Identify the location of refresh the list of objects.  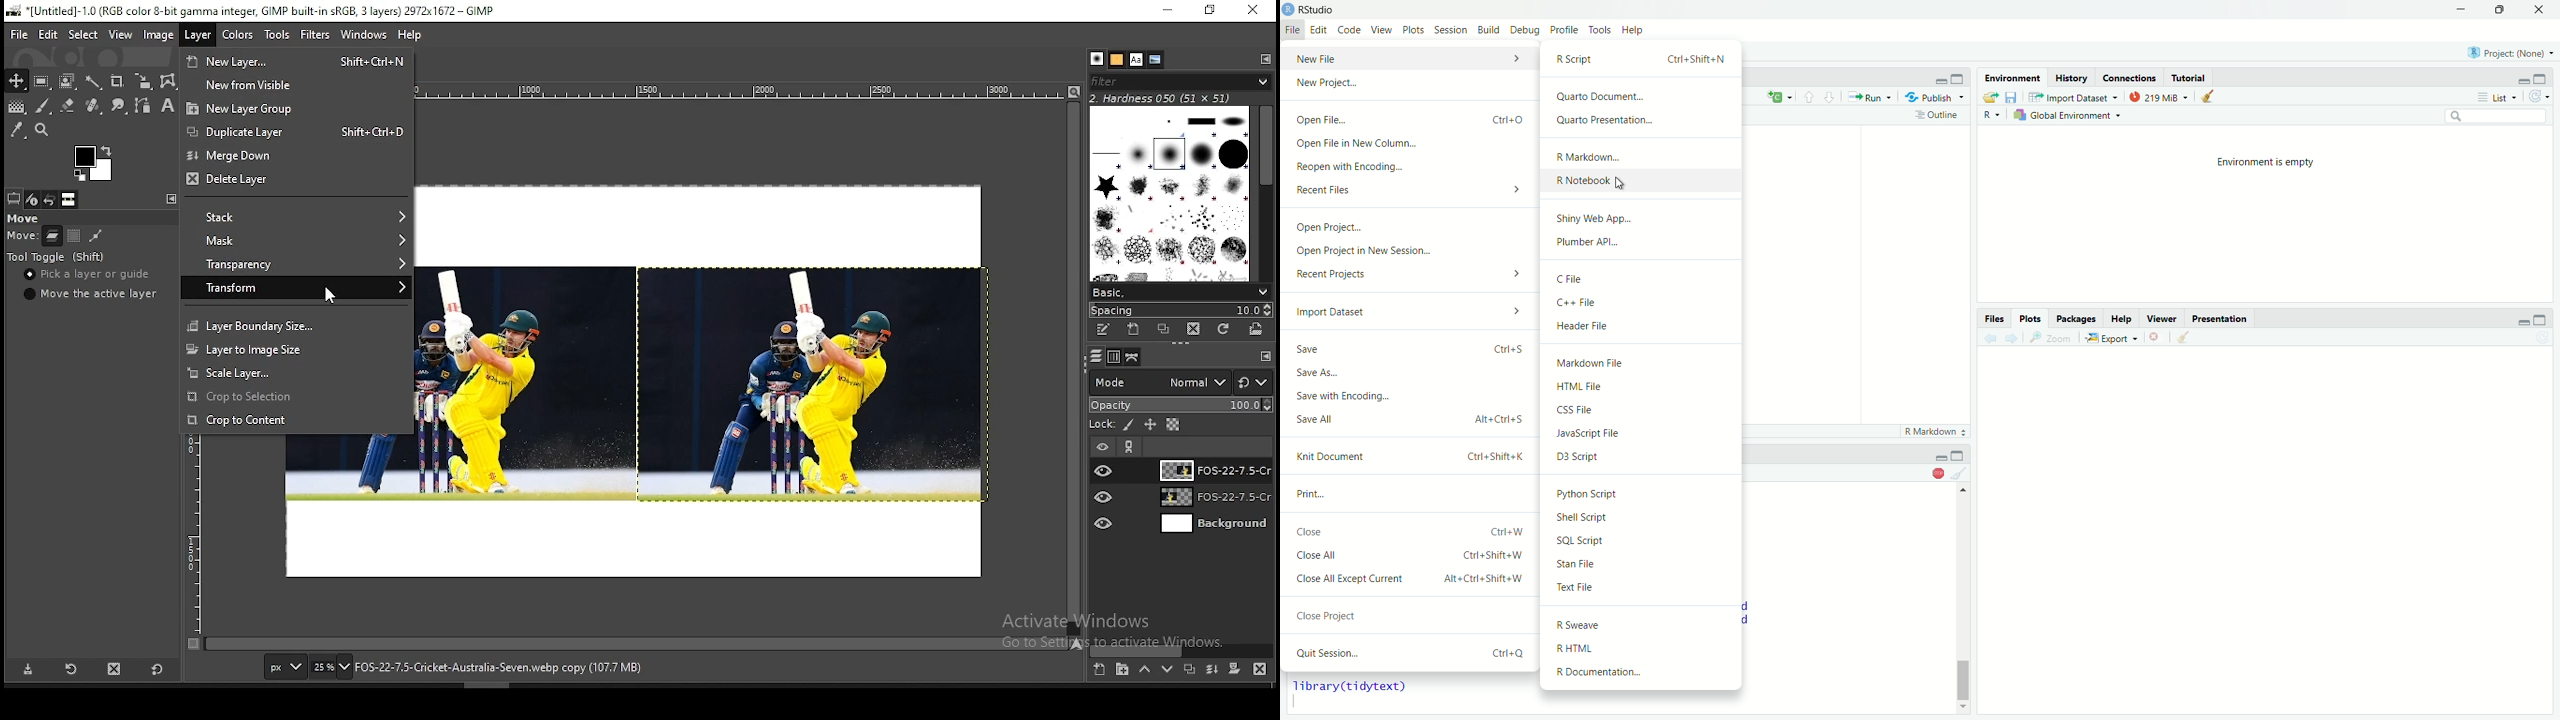
(2538, 95).